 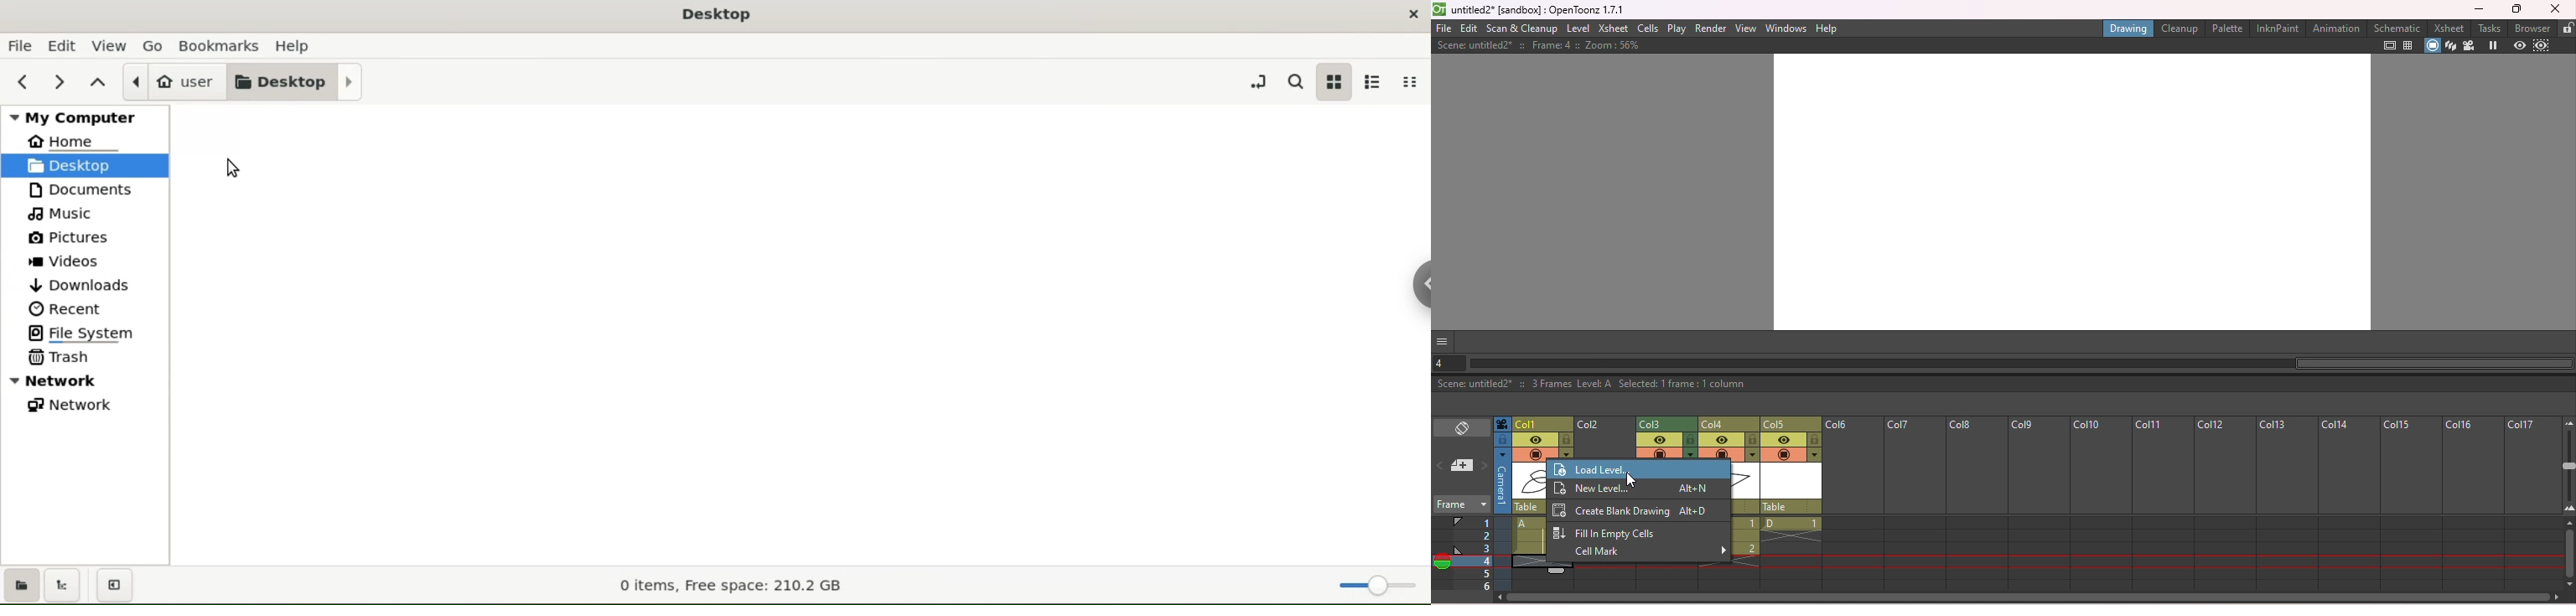 What do you see at coordinates (2519, 9) in the screenshot?
I see `Maximize` at bounding box center [2519, 9].